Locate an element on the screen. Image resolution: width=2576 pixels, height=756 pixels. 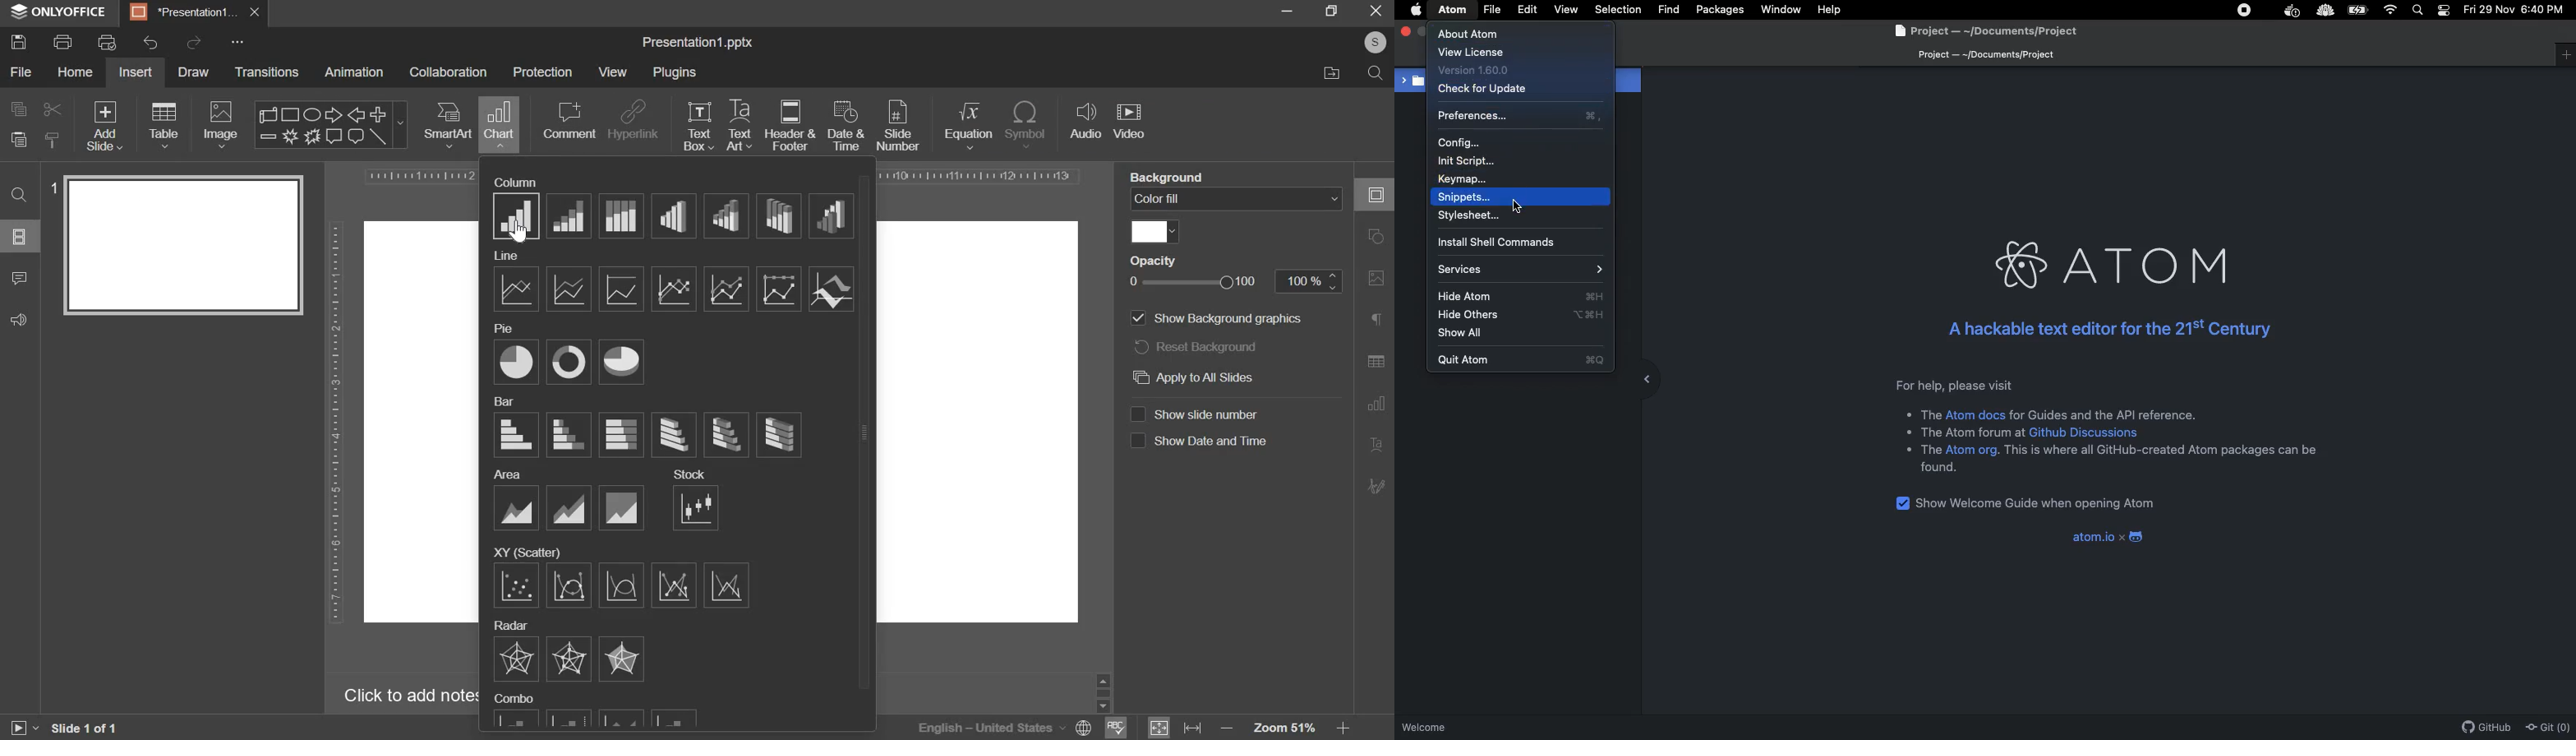
file is located at coordinates (20, 72).